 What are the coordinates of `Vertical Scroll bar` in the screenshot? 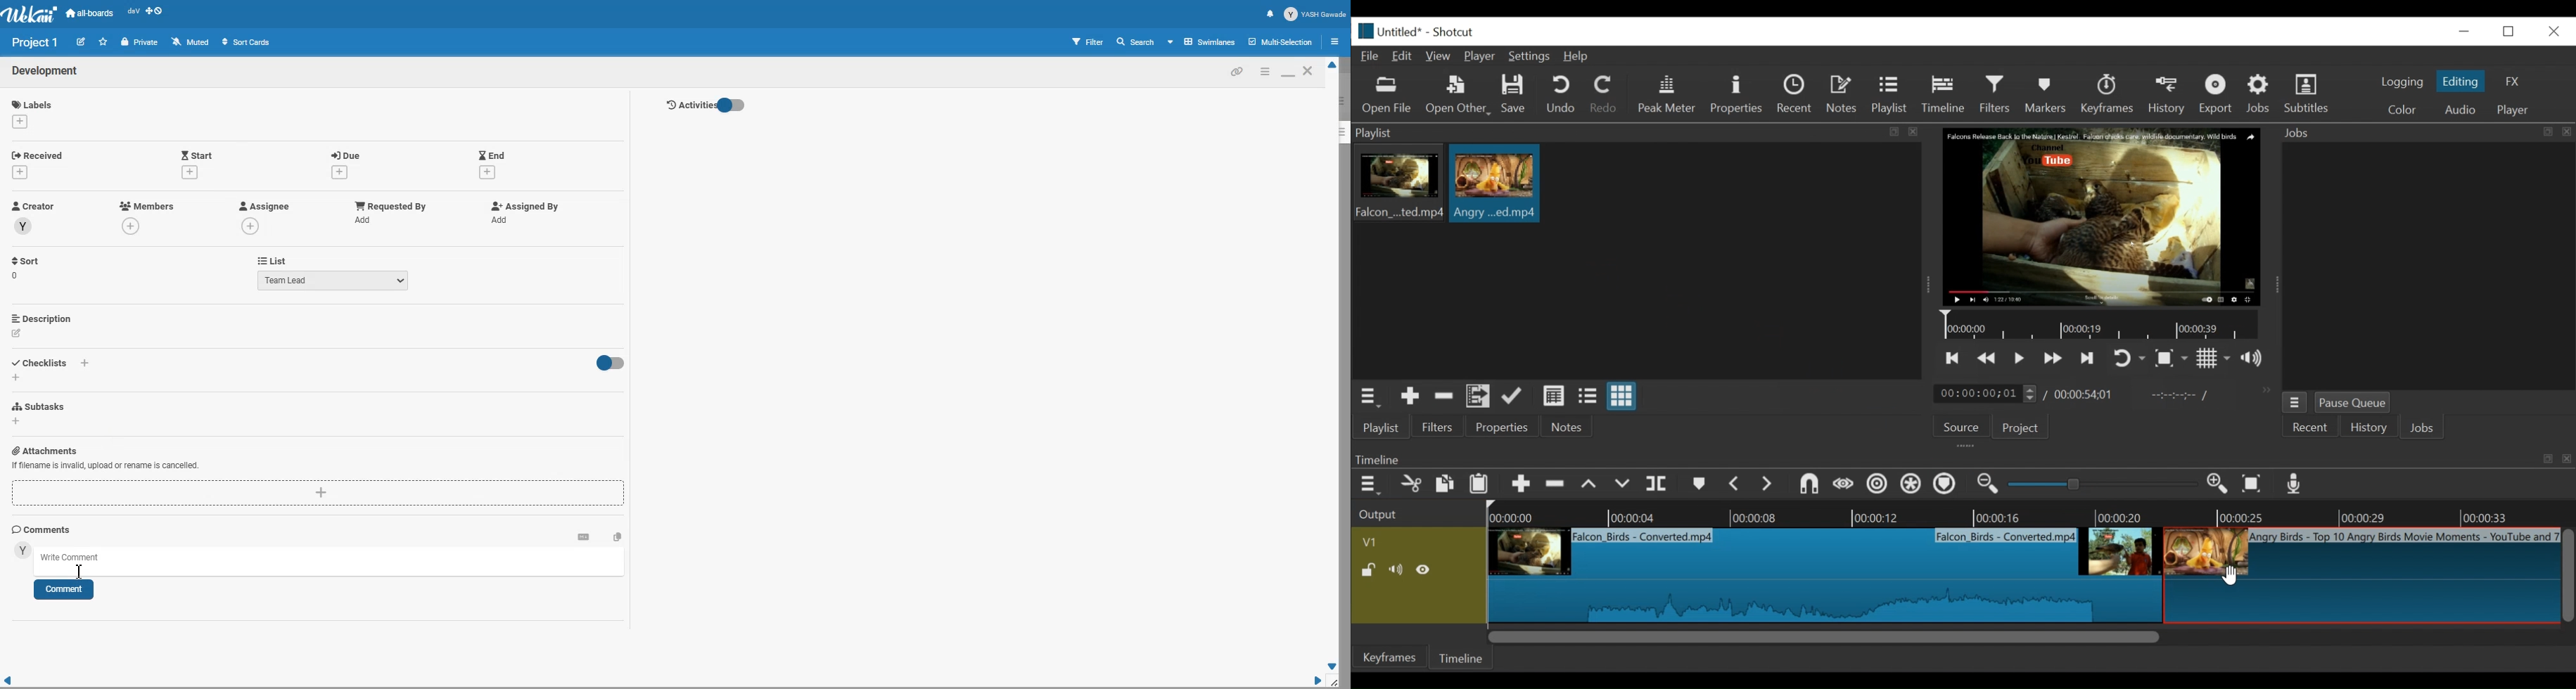 It's located at (1333, 366).